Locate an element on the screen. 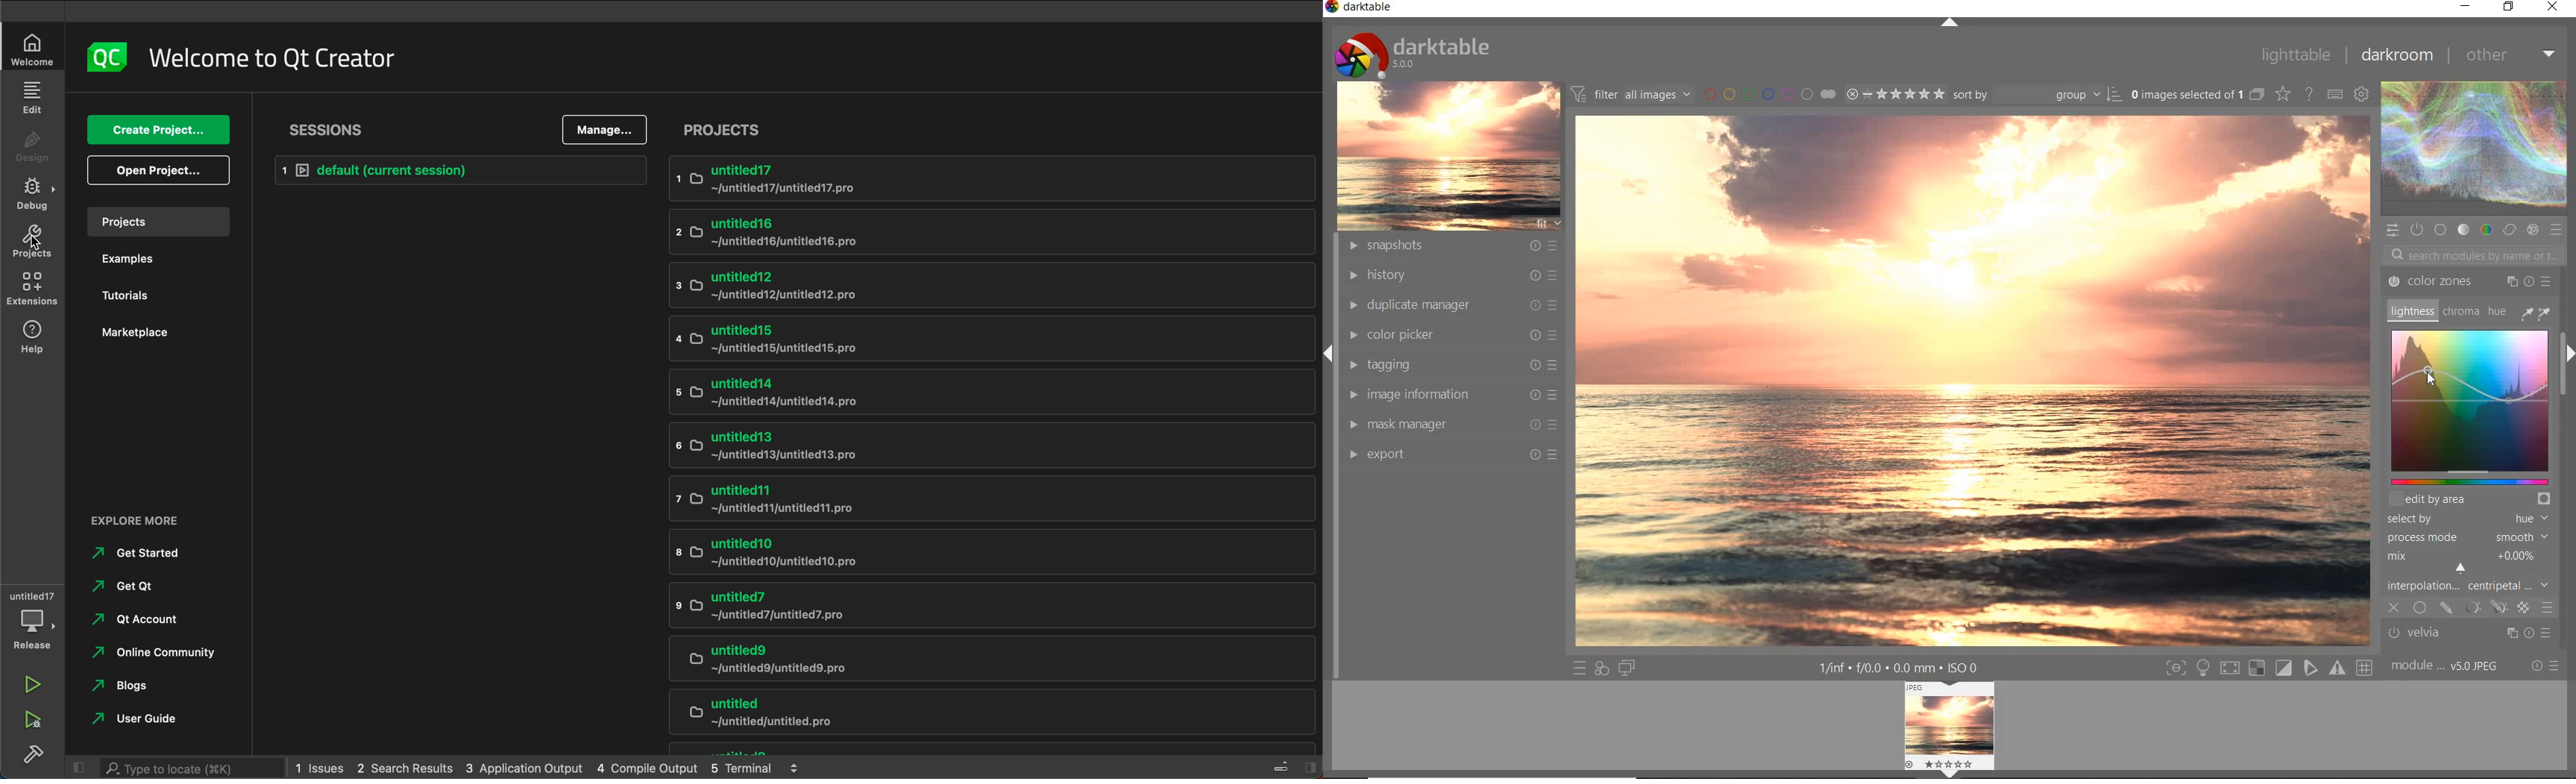 This screenshot has height=784, width=2576. UNIFORMLY is located at coordinates (2419, 609).